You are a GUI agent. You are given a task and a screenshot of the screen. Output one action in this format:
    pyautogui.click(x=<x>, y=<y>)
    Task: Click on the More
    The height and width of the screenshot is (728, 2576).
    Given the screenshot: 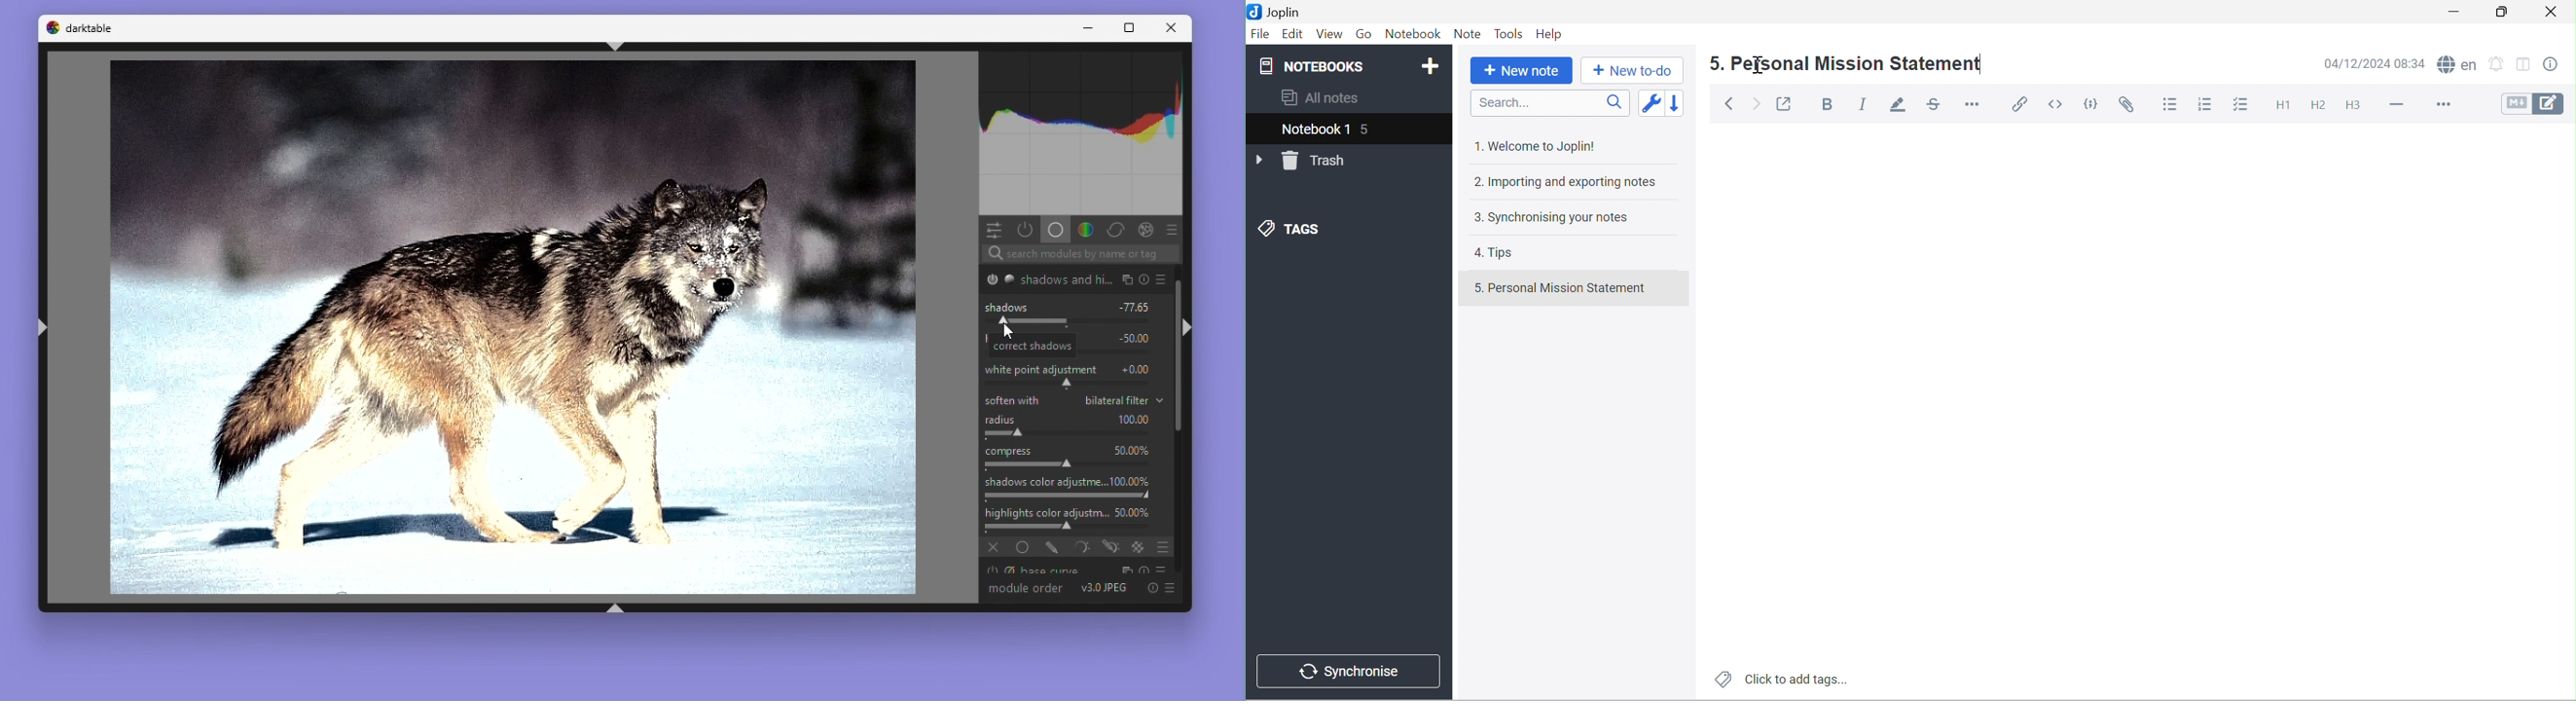 What is the action you would take?
    pyautogui.click(x=2444, y=103)
    